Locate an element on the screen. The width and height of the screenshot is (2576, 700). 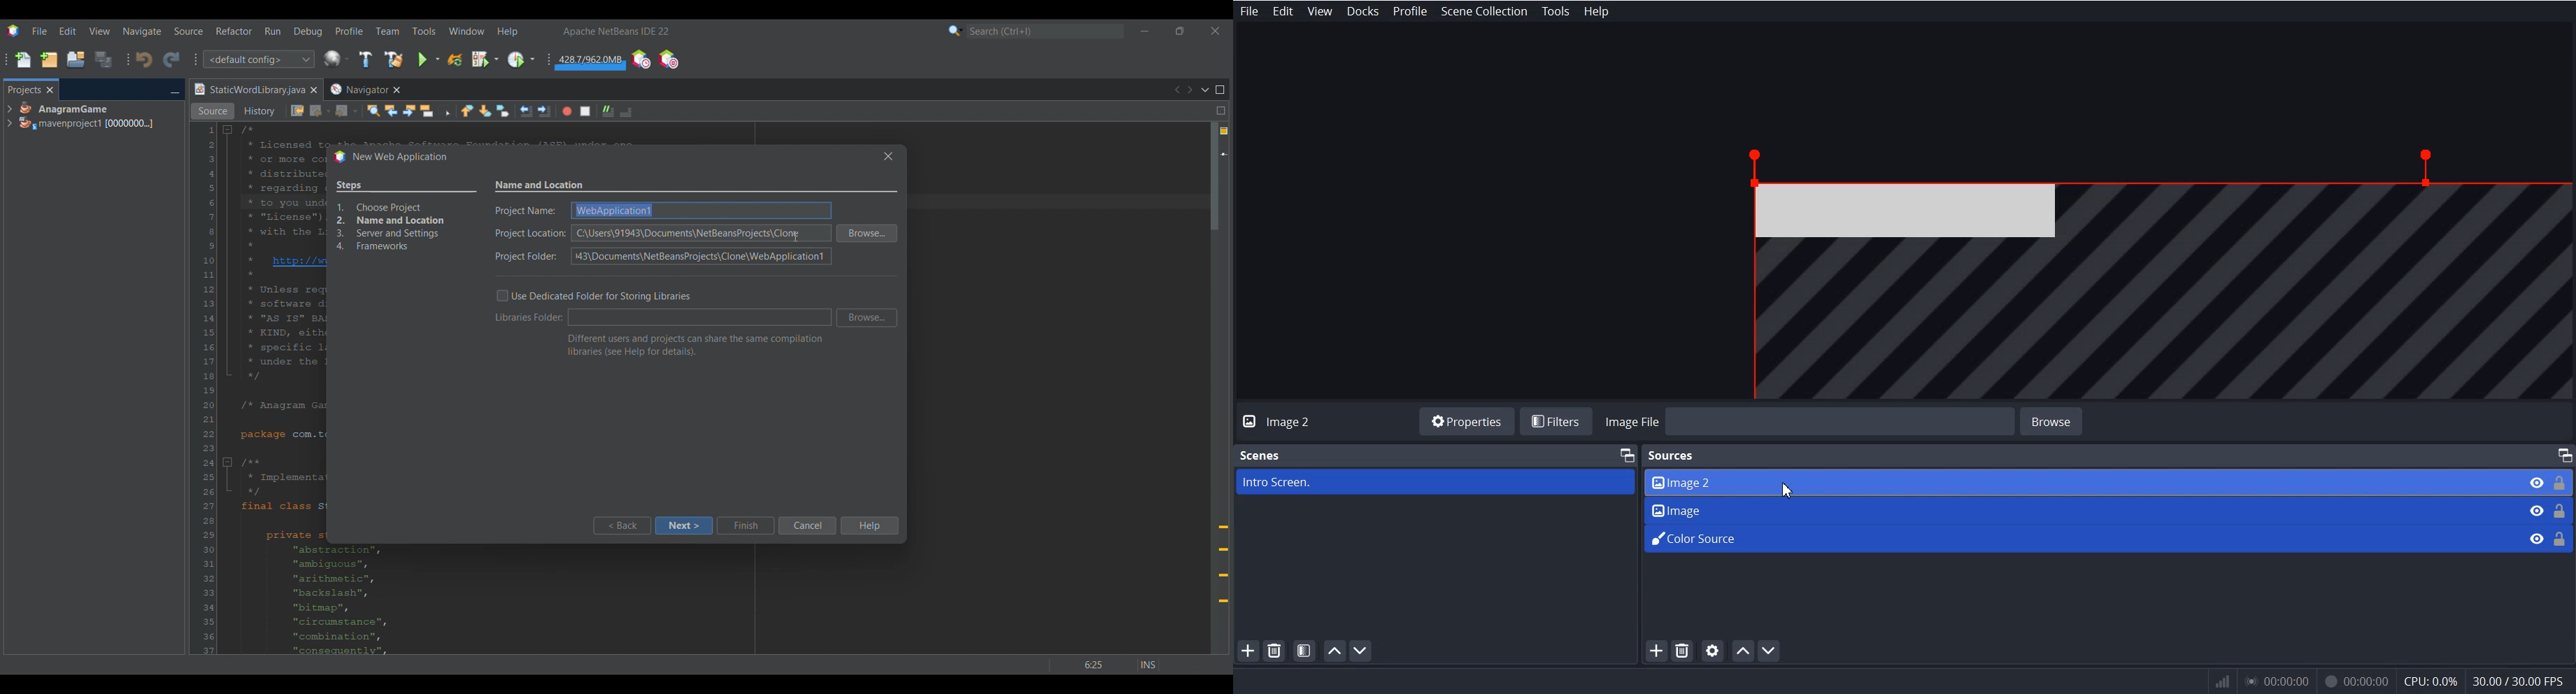
Move Scene Up is located at coordinates (1335, 651).